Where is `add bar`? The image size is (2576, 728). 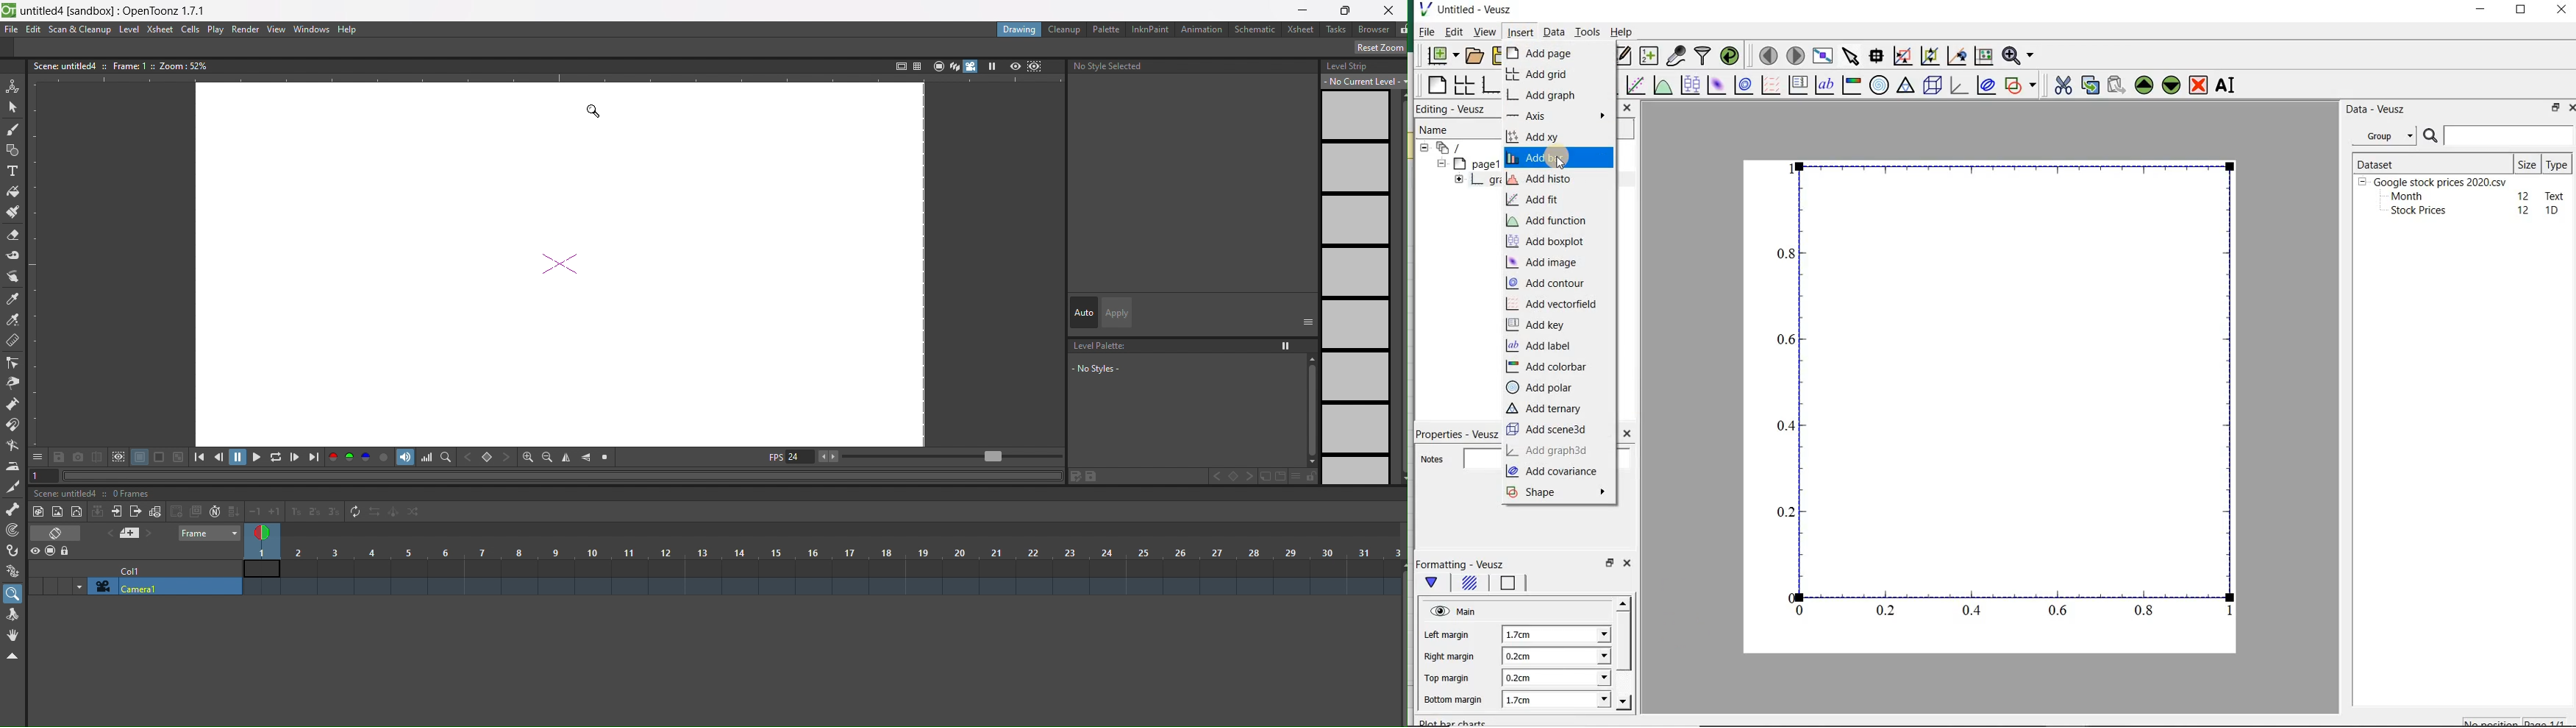 add bar is located at coordinates (1559, 158).